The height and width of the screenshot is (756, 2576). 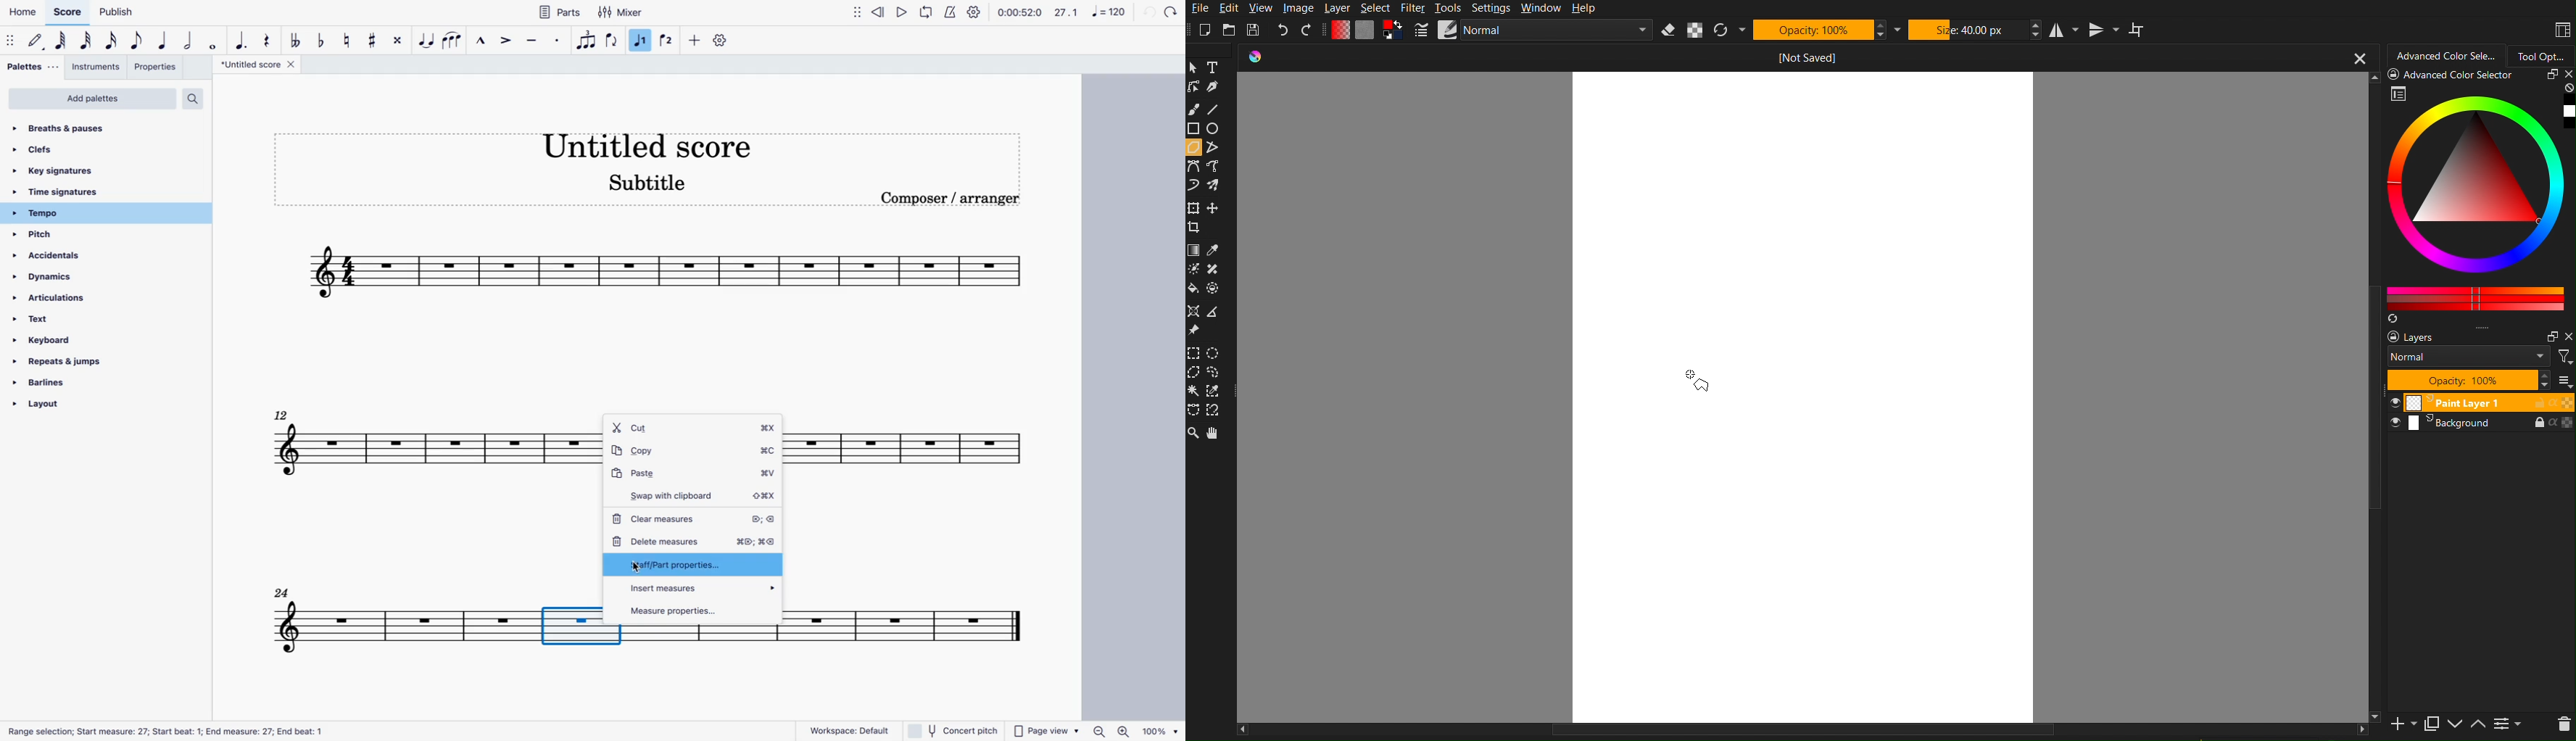 What do you see at coordinates (52, 277) in the screenshot?
I see `dynamics` at bounding box center [52, 277].